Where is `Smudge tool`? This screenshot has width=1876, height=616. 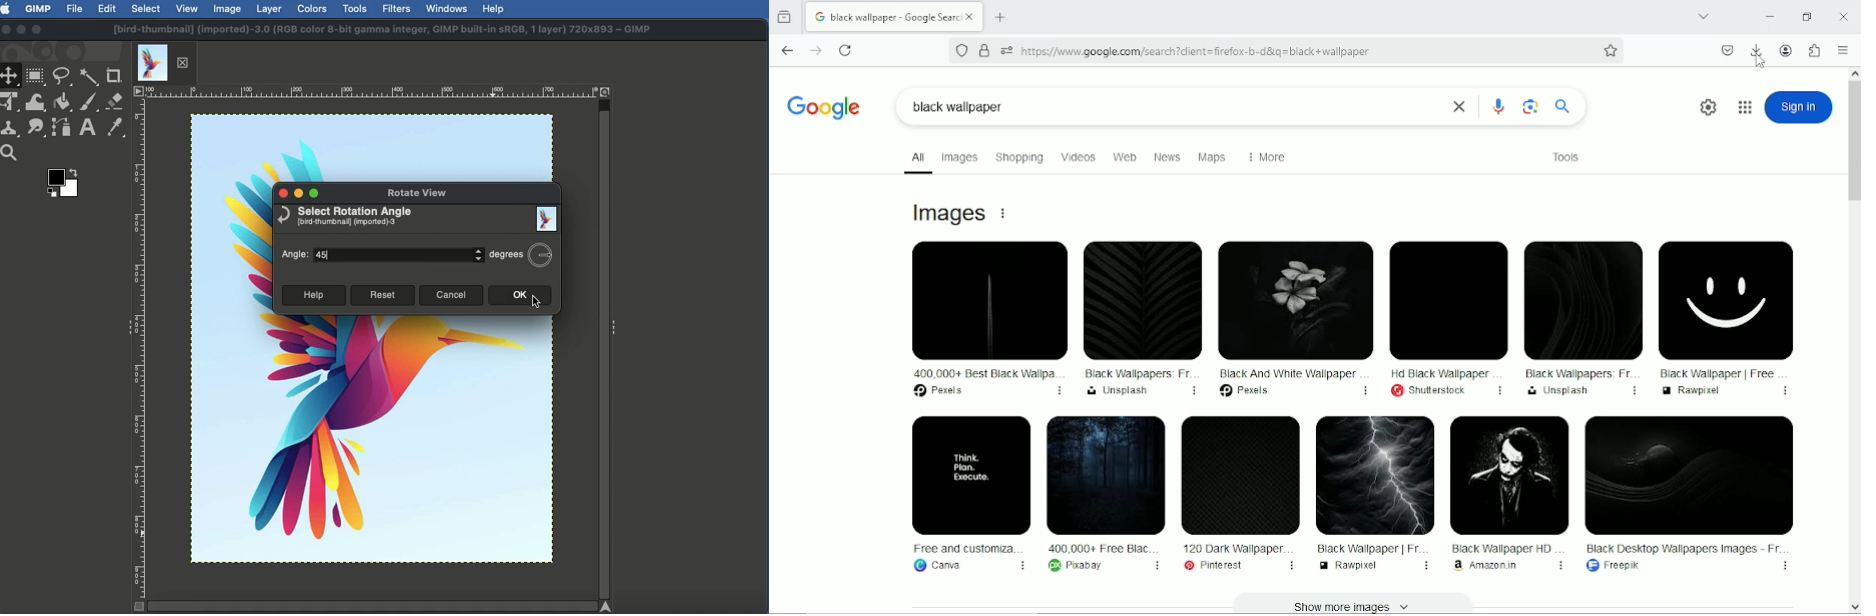 Smudge tool is located at coordinates (34, 127).